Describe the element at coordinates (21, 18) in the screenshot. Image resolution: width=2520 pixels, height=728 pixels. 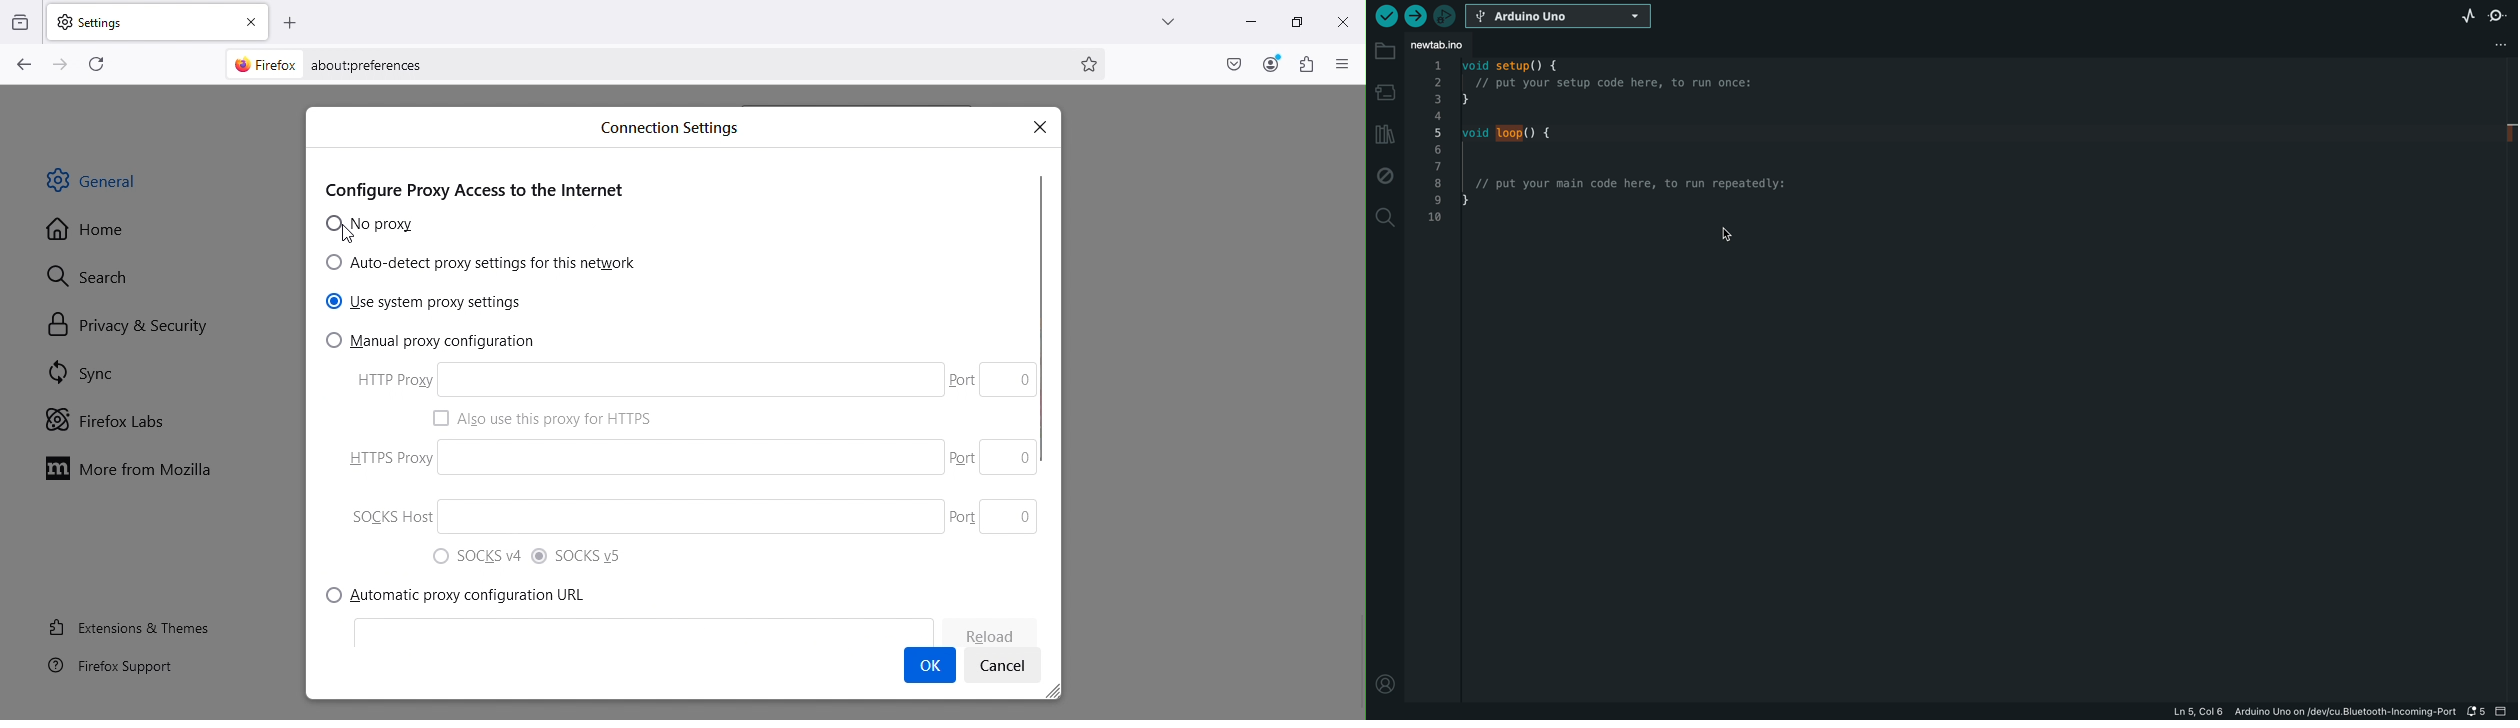
I see `View recent browsing across windows and devices` at that location.